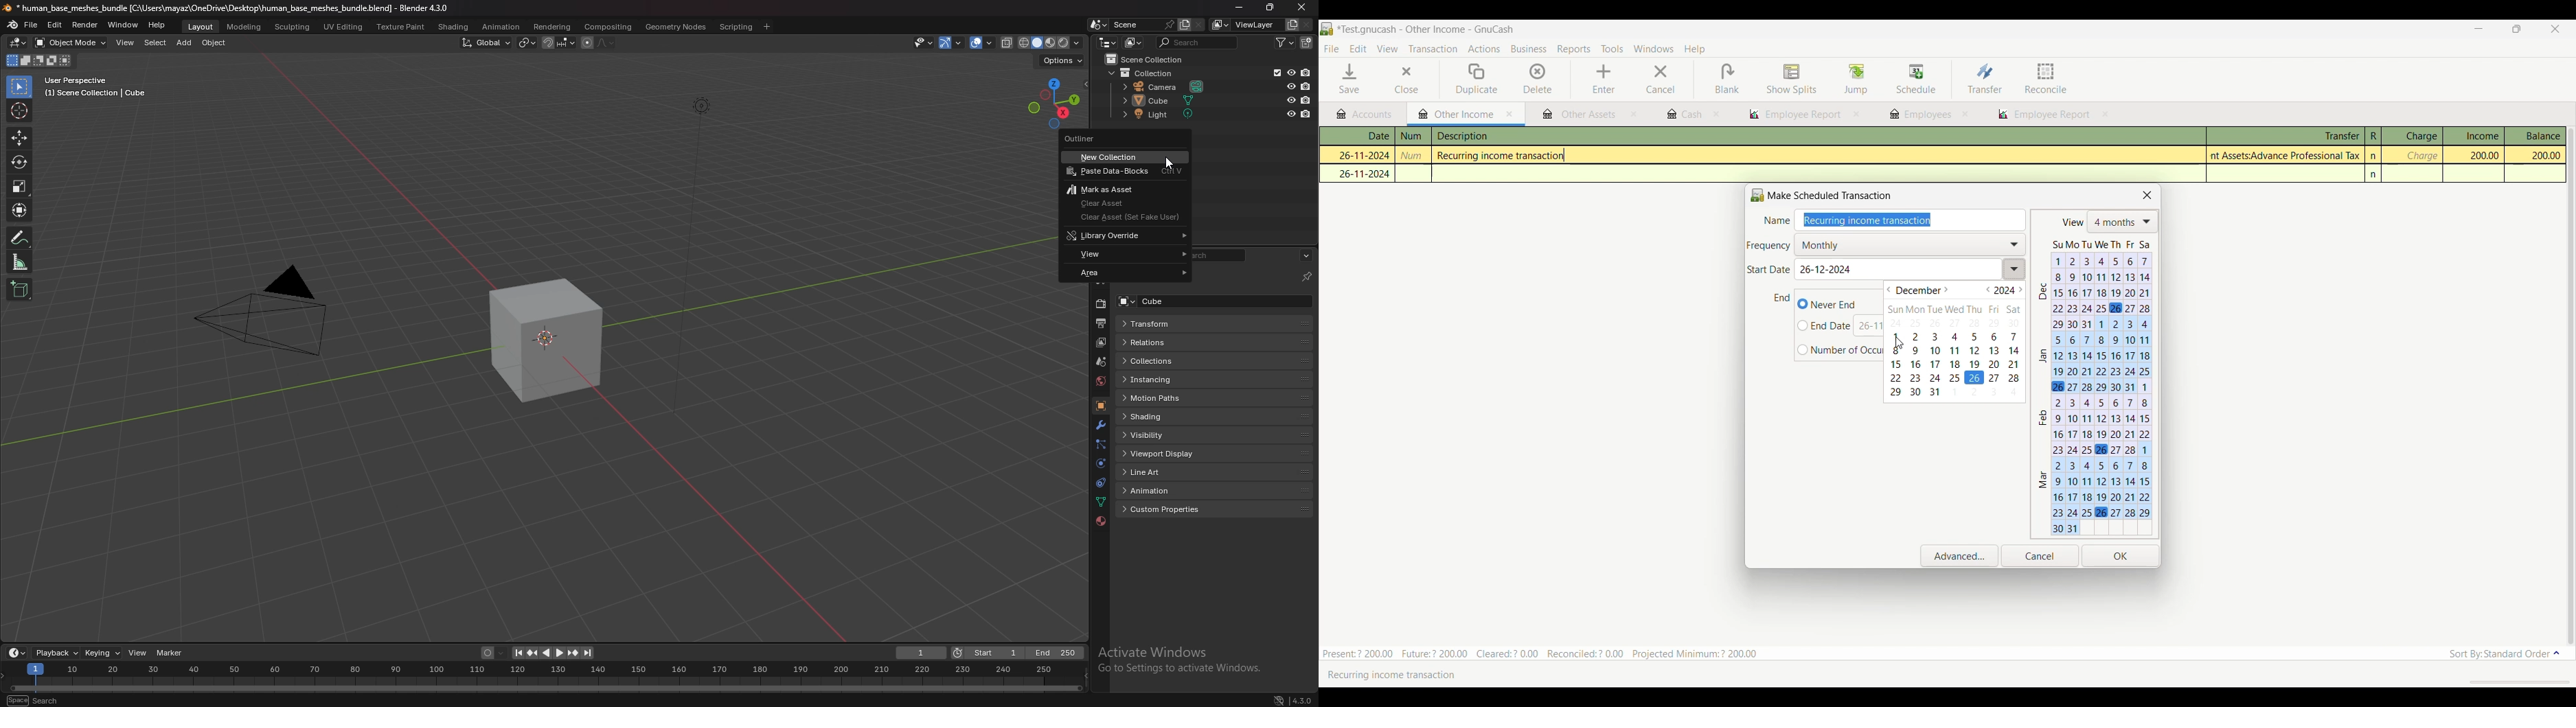 The image size is (2576, 728). I want to click on description, so click(1530, 137).